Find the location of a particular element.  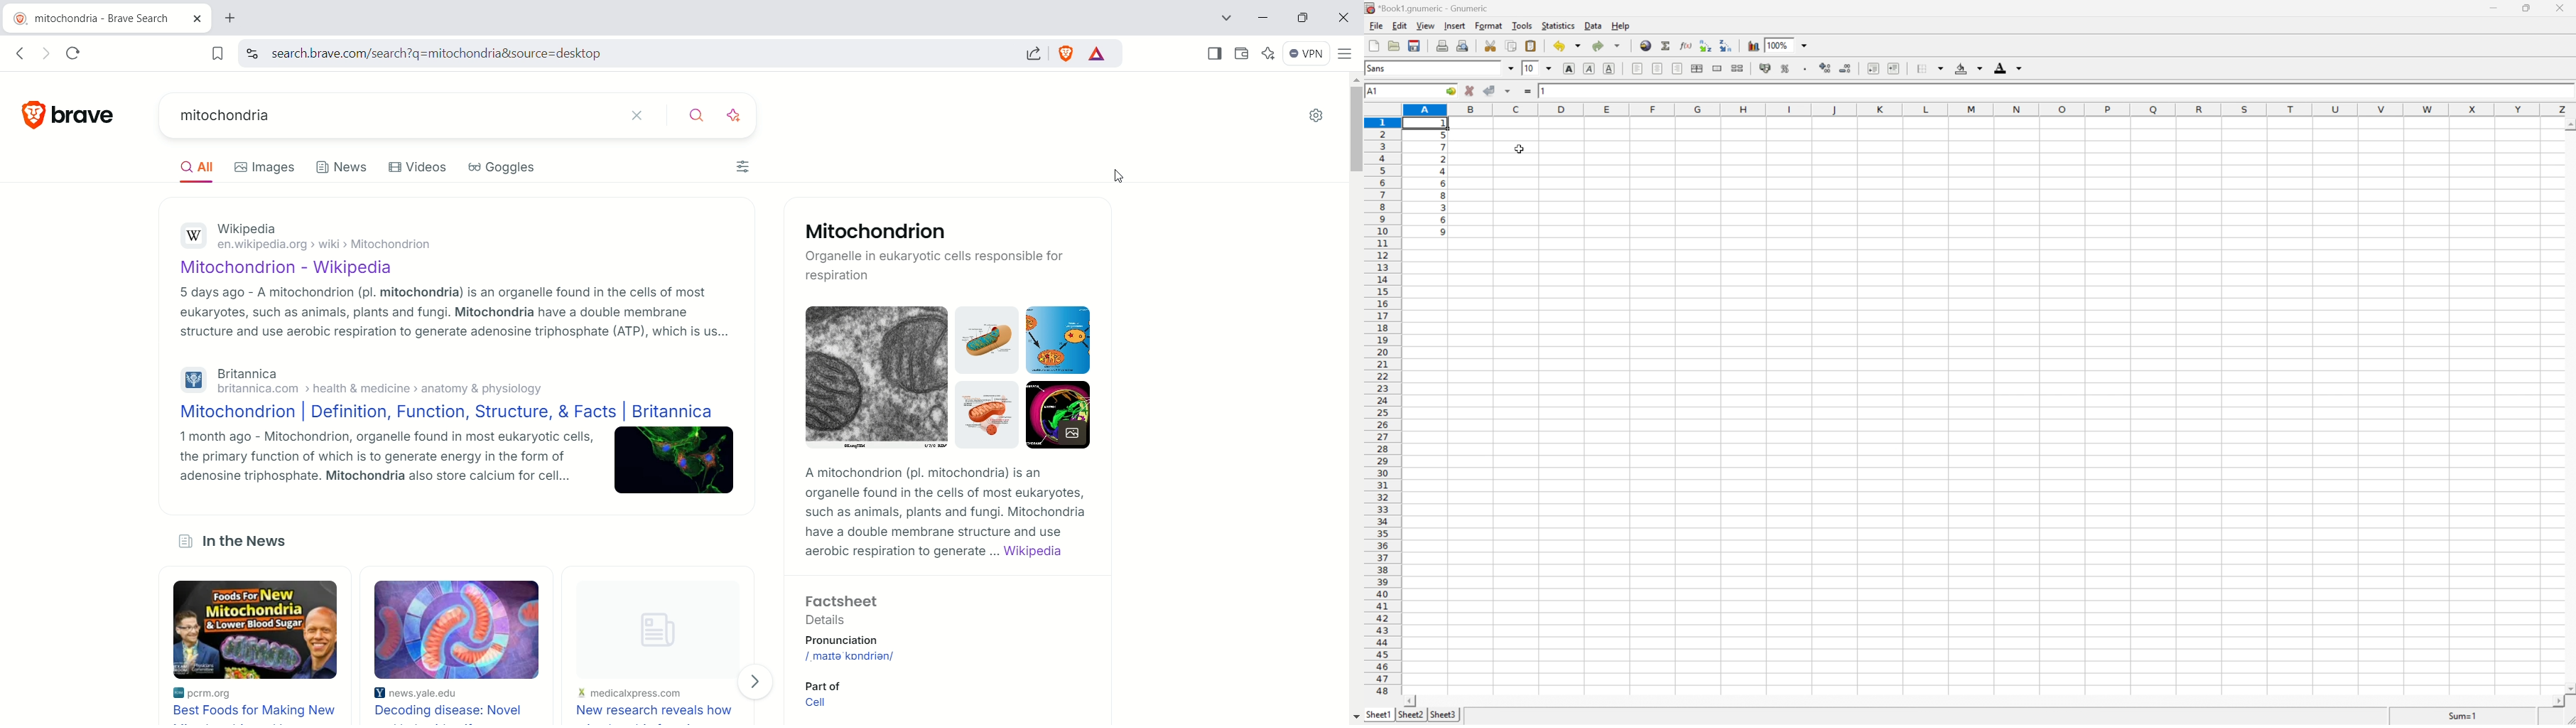

merge range of cells is located at coordinates (1716, 67).